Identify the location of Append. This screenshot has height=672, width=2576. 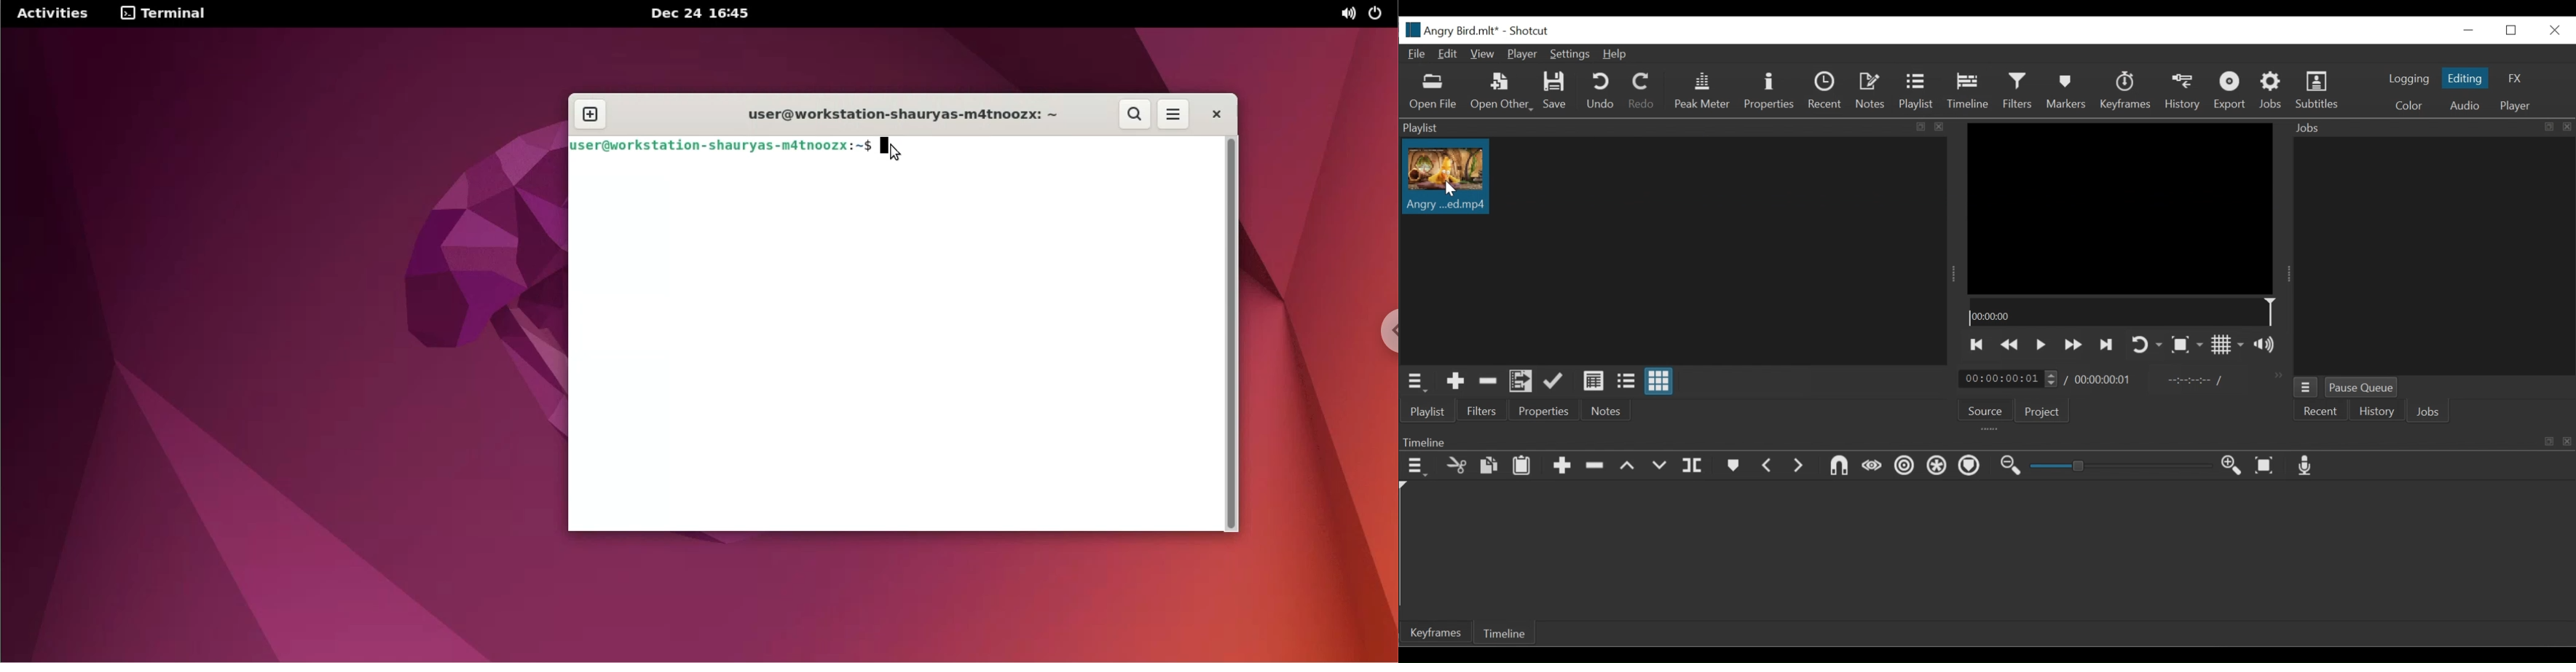
(1563, 466).